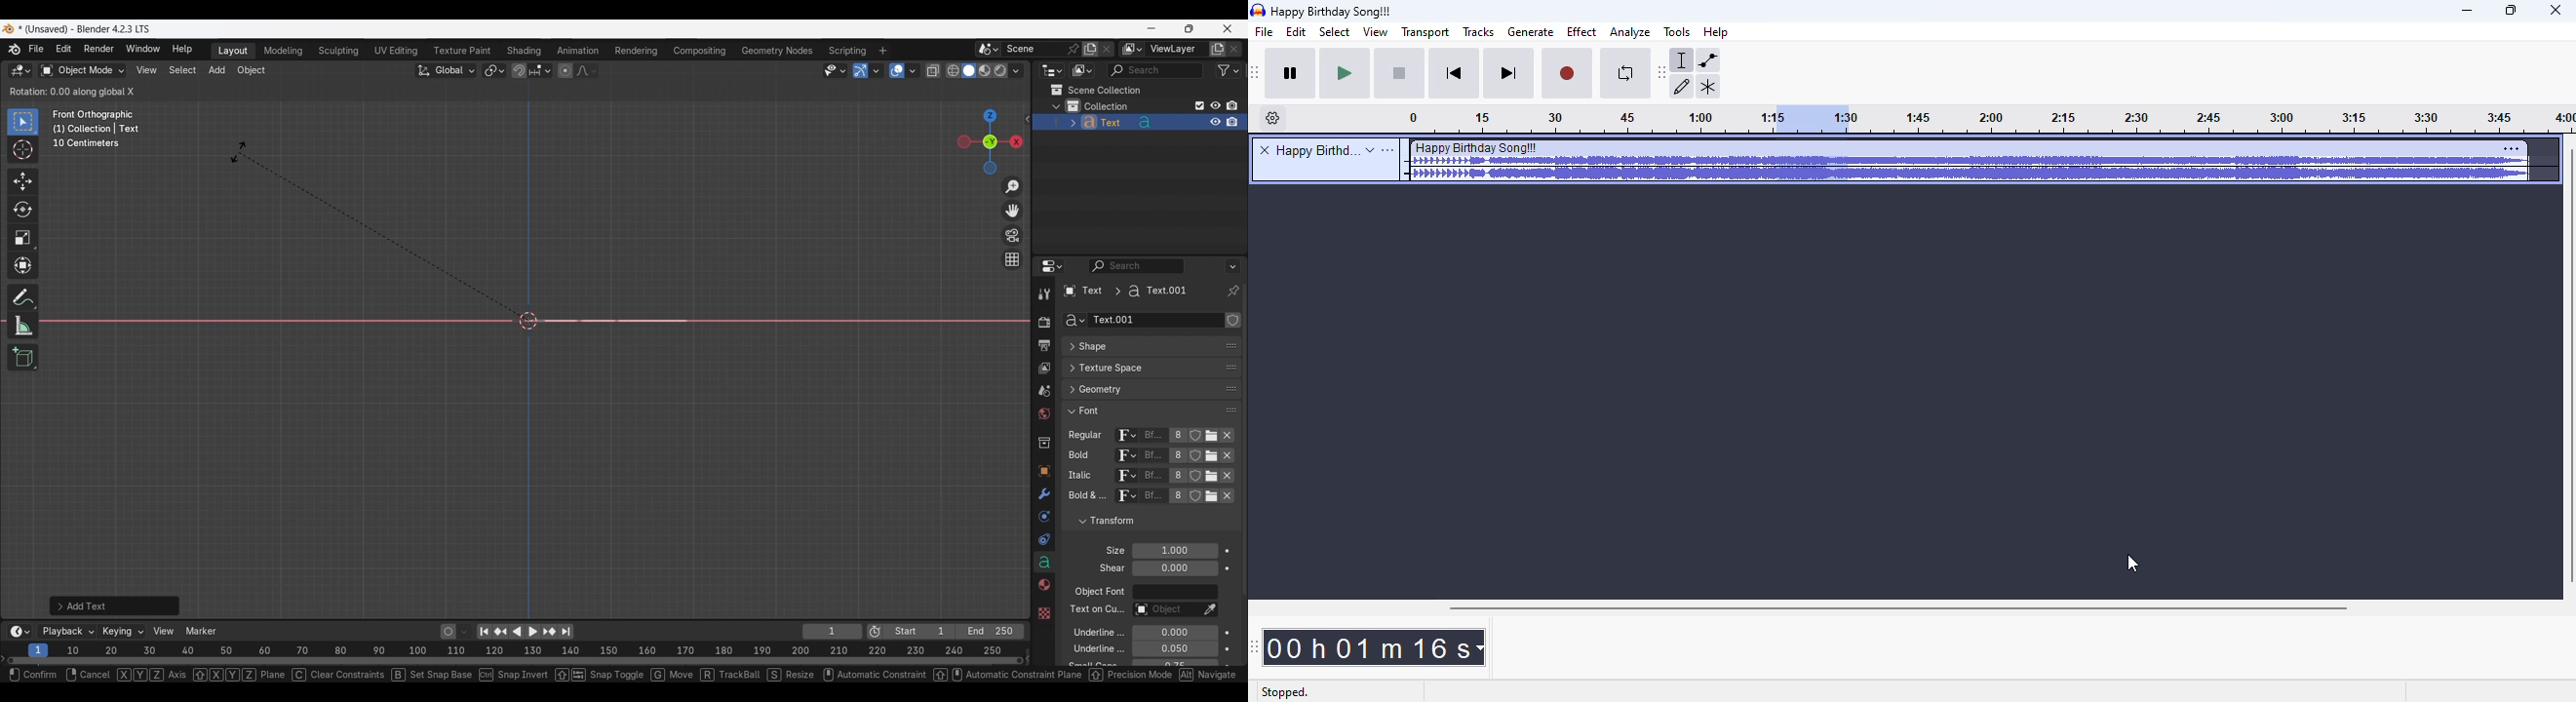  Describe the element at coordinates (1257, 73) in the screenshot. I see `audacity transport toolbar` at that location.